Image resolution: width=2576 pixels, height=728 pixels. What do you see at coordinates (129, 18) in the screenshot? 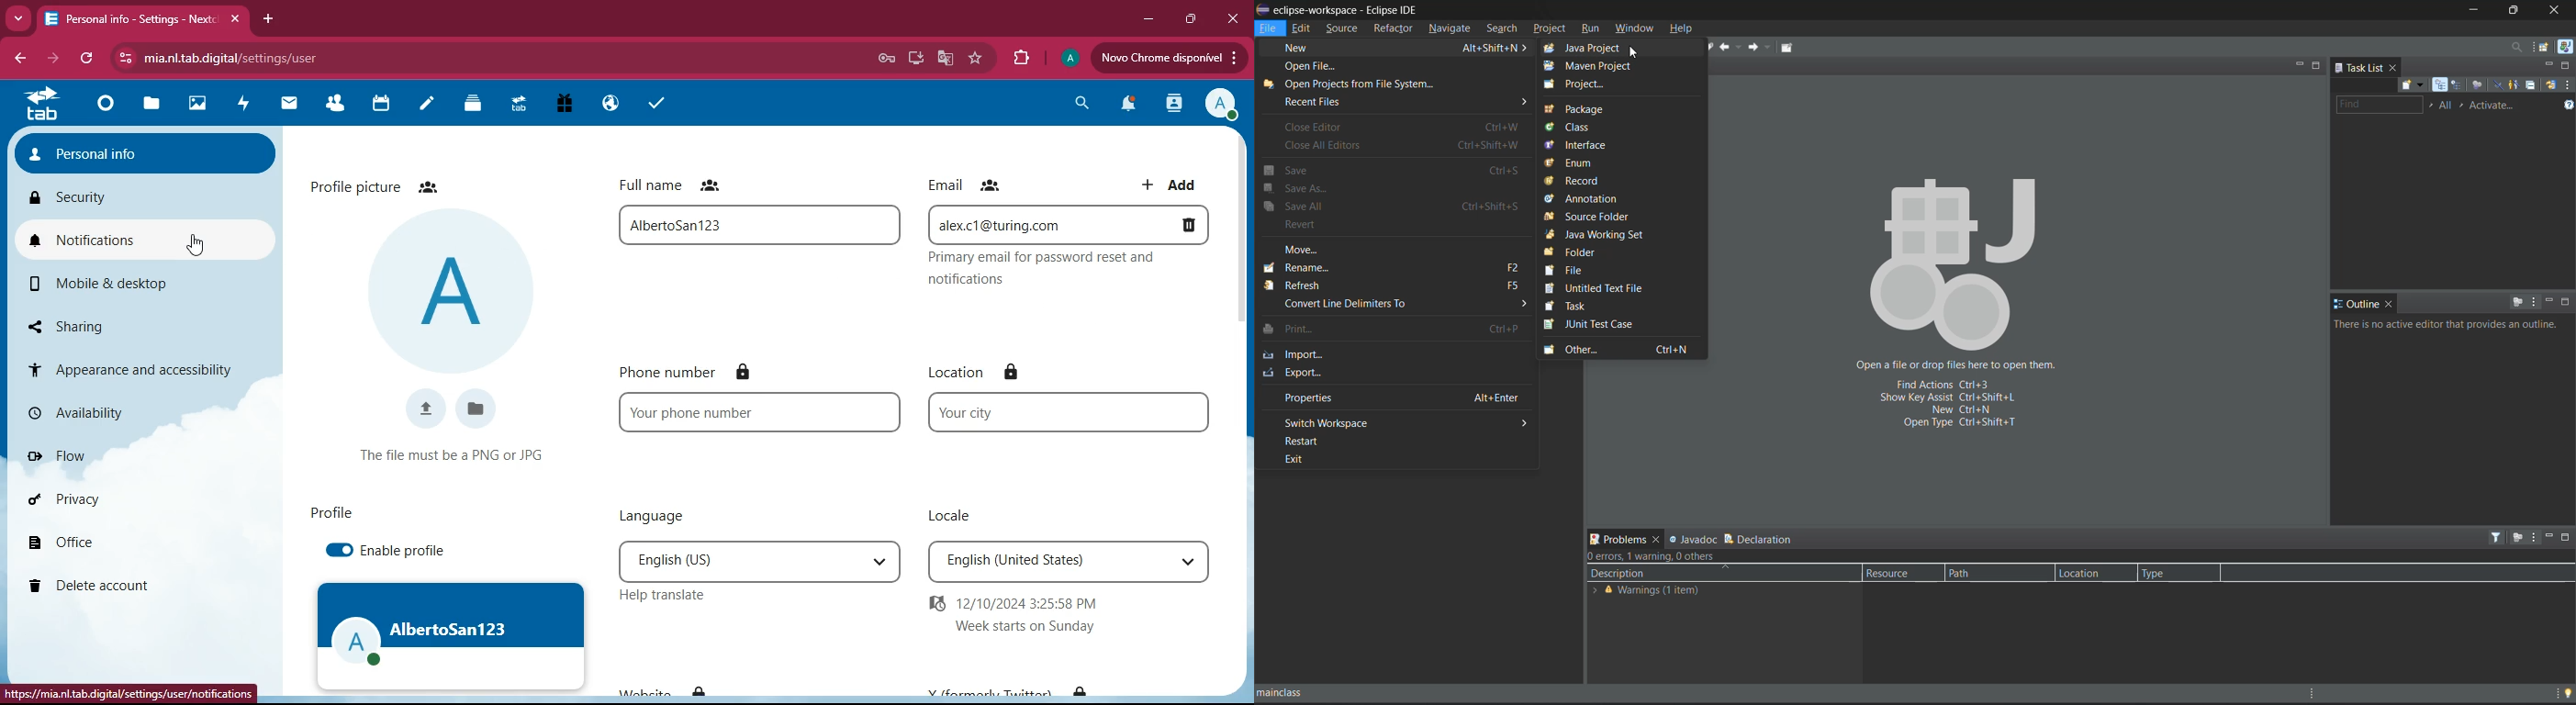
I see `tab` at bounding box center [129, 18].